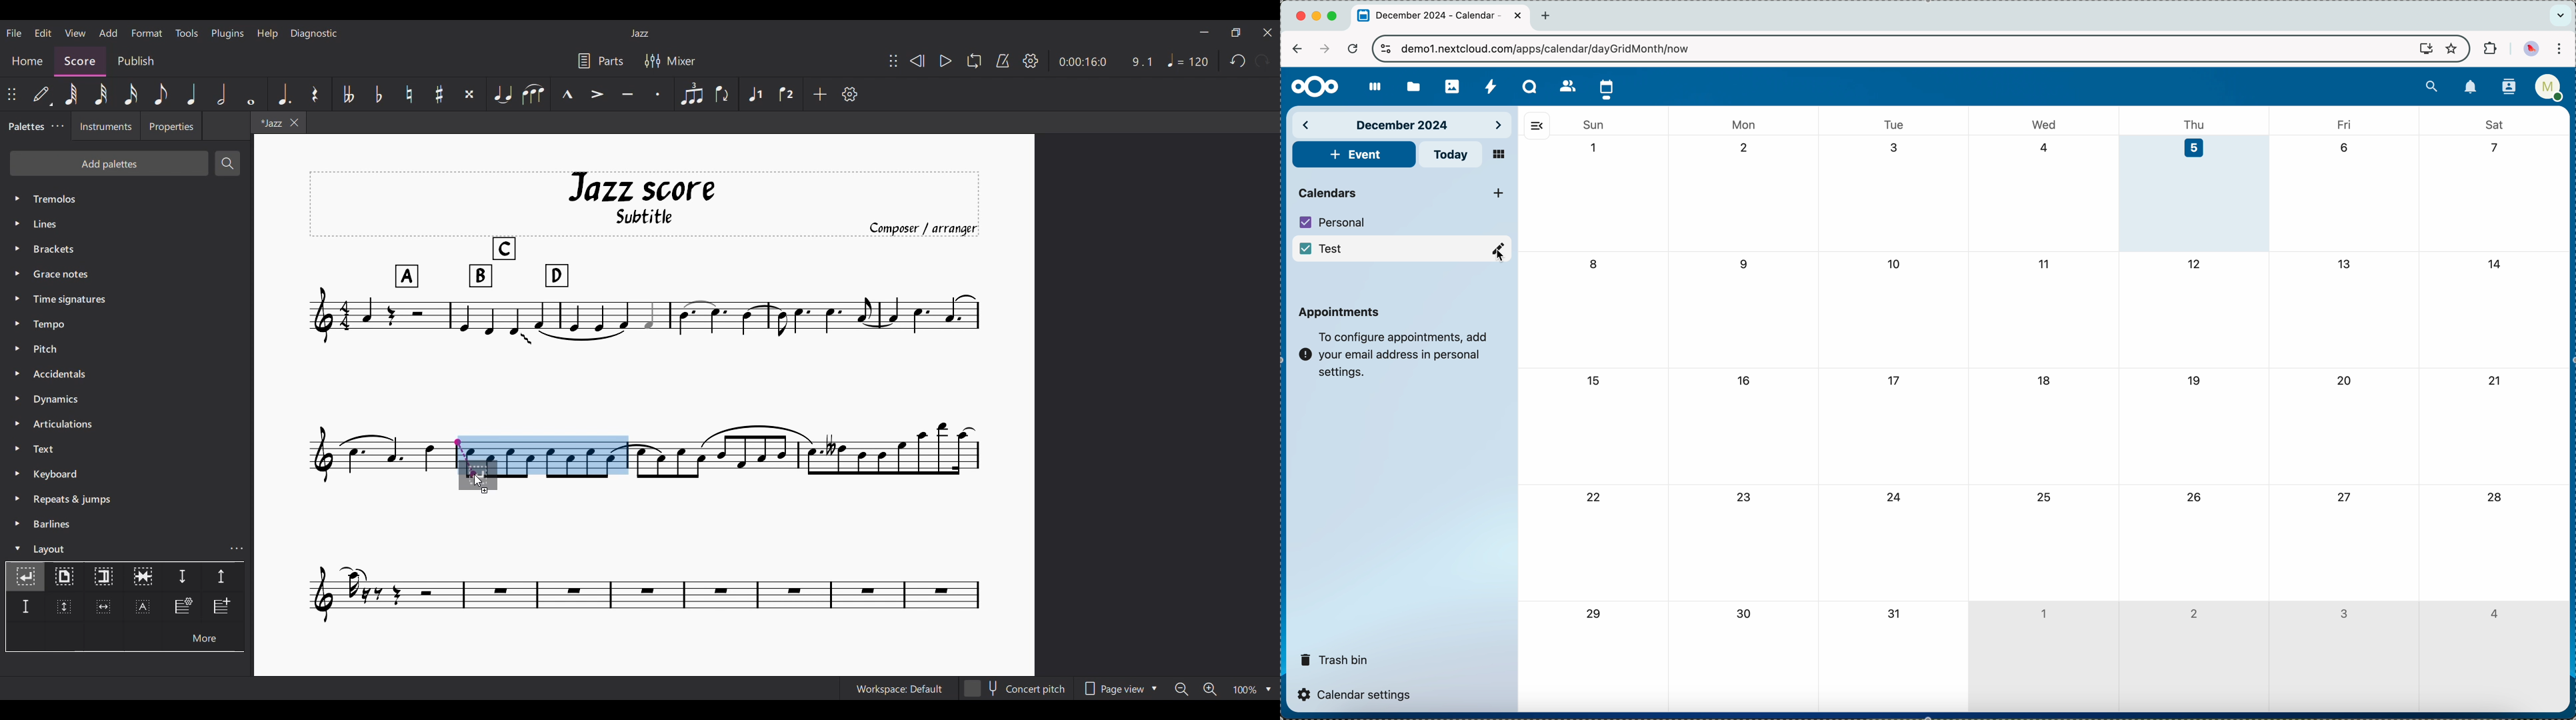 The width and height of the screenshot is (2576, 728). Describe the element at coordinates (221, 94) in the screenshot. I see `Half note` at that location.